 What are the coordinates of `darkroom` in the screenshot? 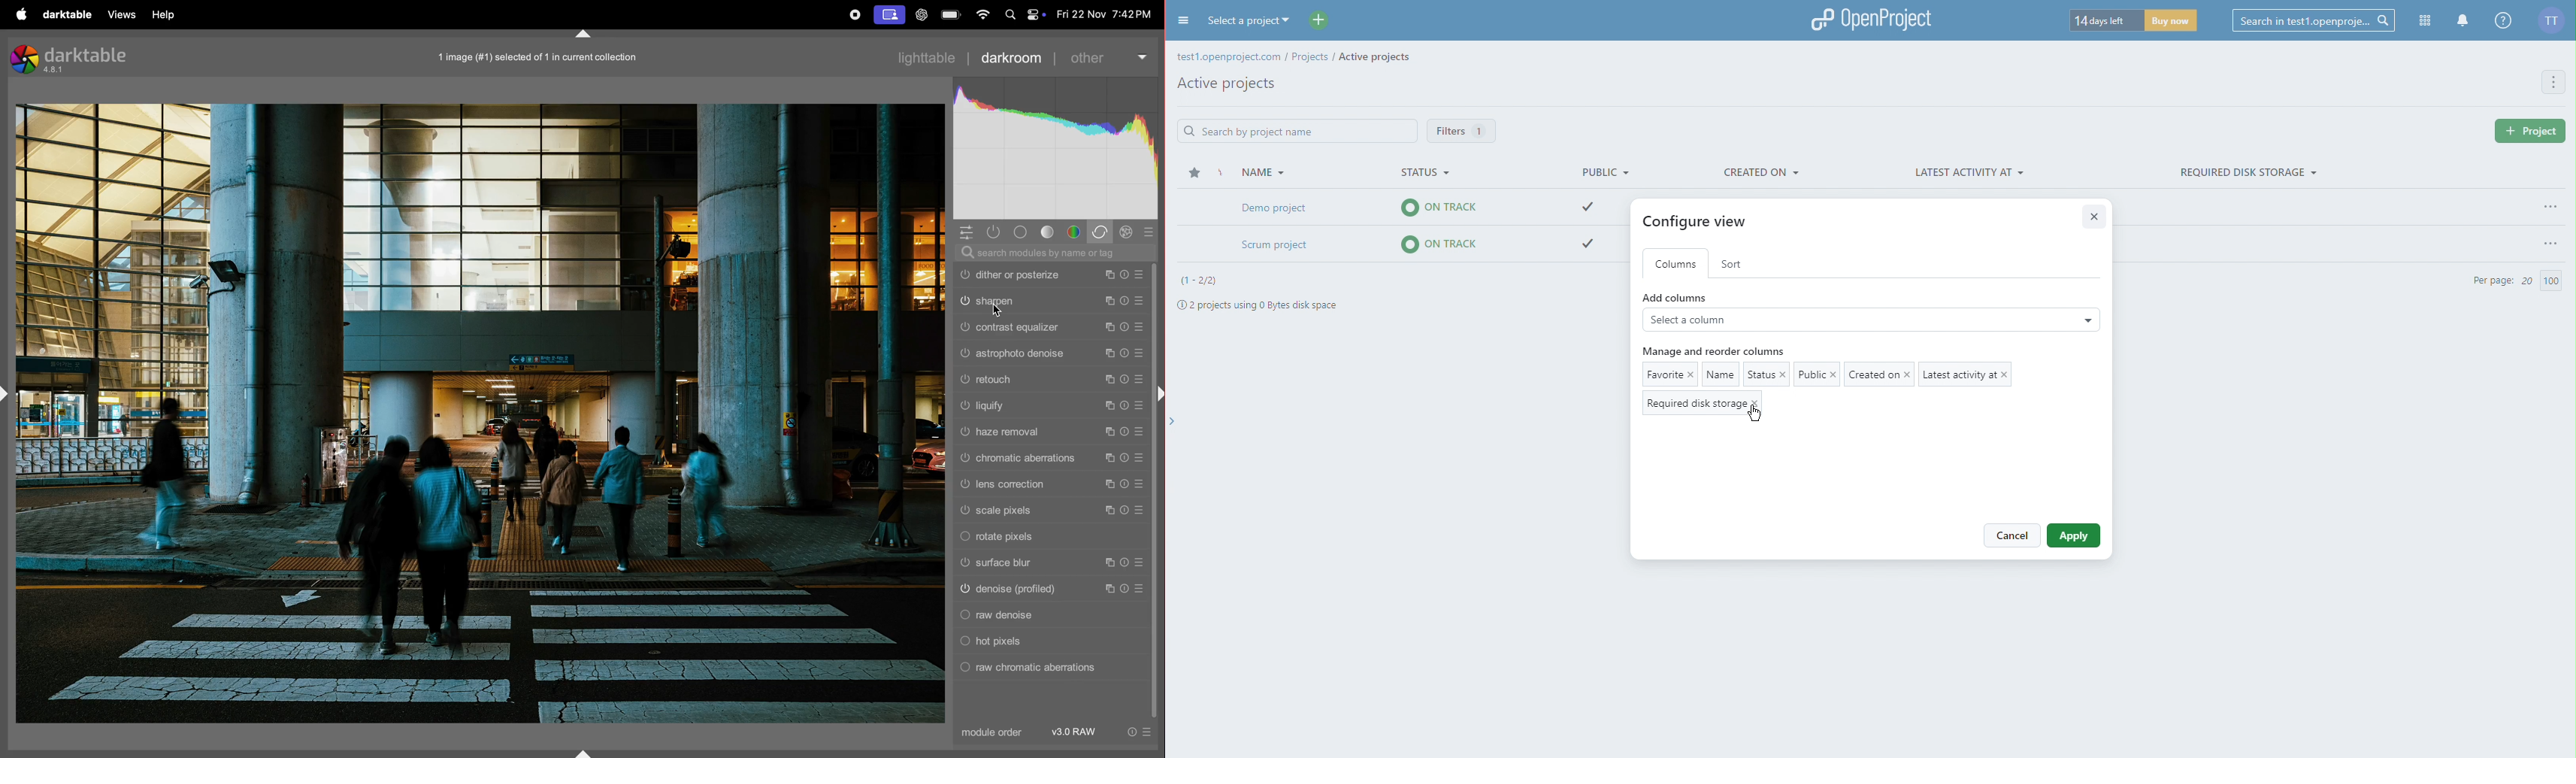 It's located at (1013, 58).